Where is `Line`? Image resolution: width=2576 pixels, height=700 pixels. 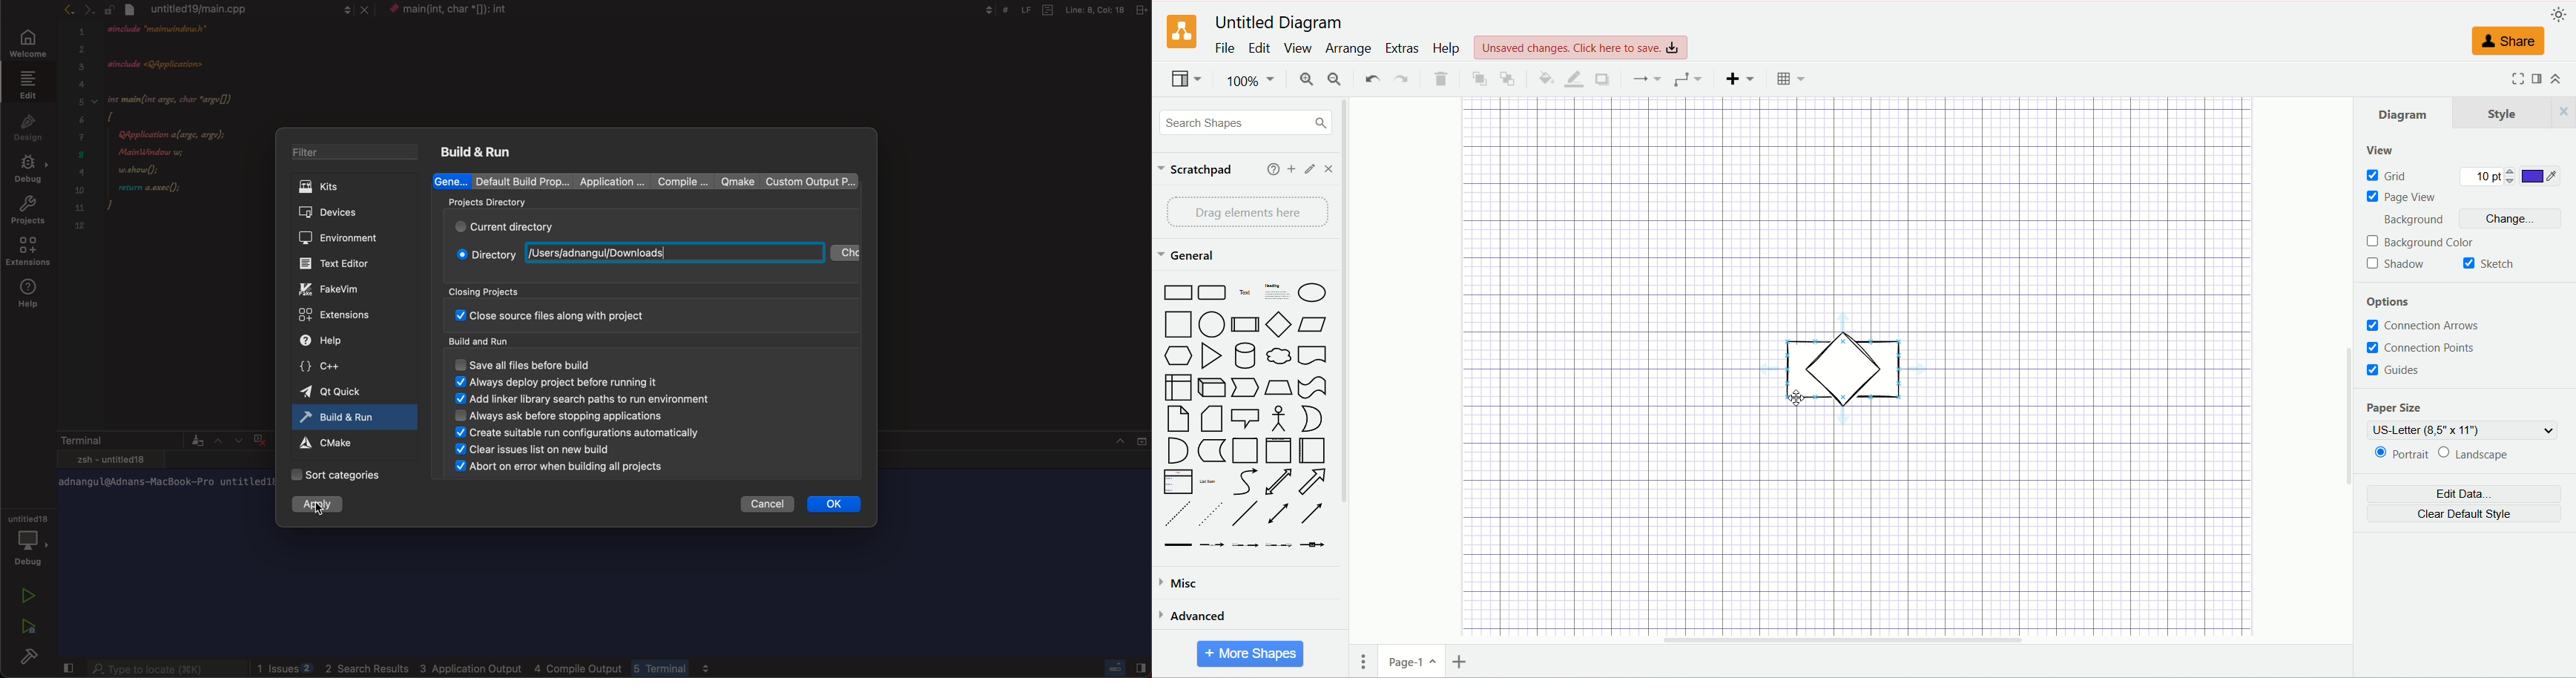
Line is located at coordinates (1246, 513).